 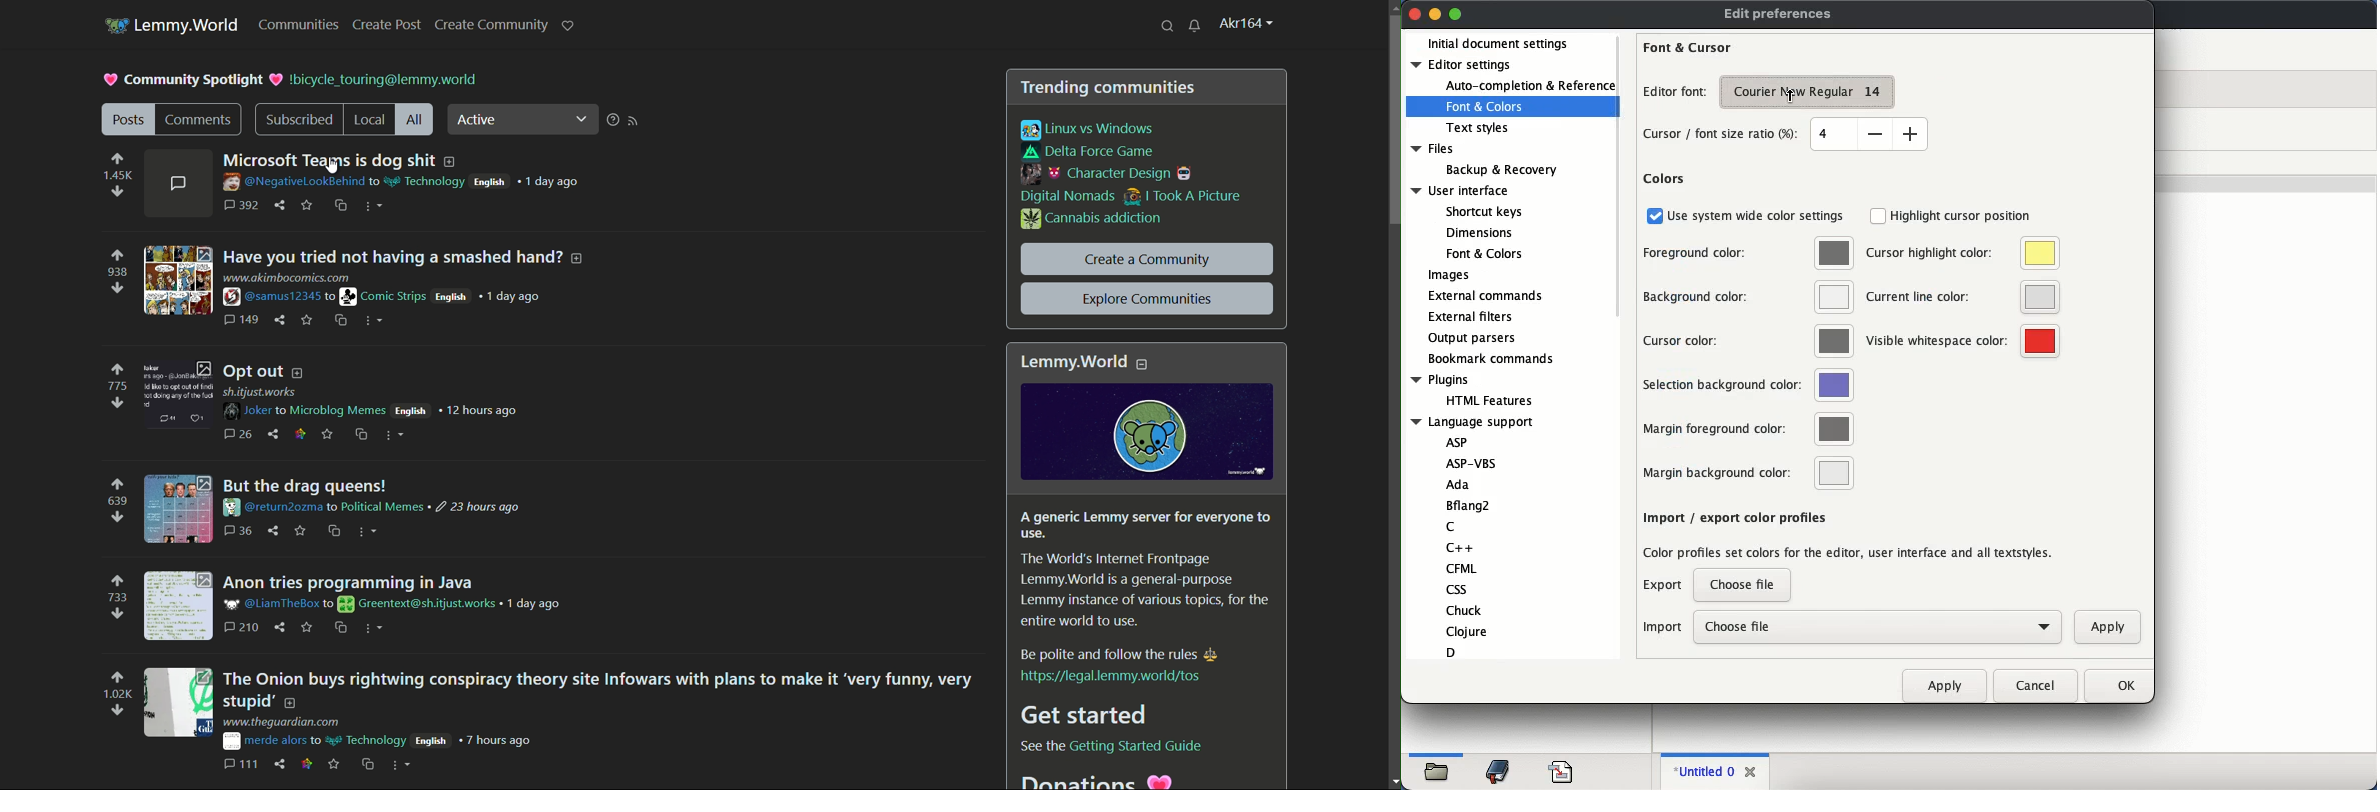 I want to click on image, so click(x=180, y=702).